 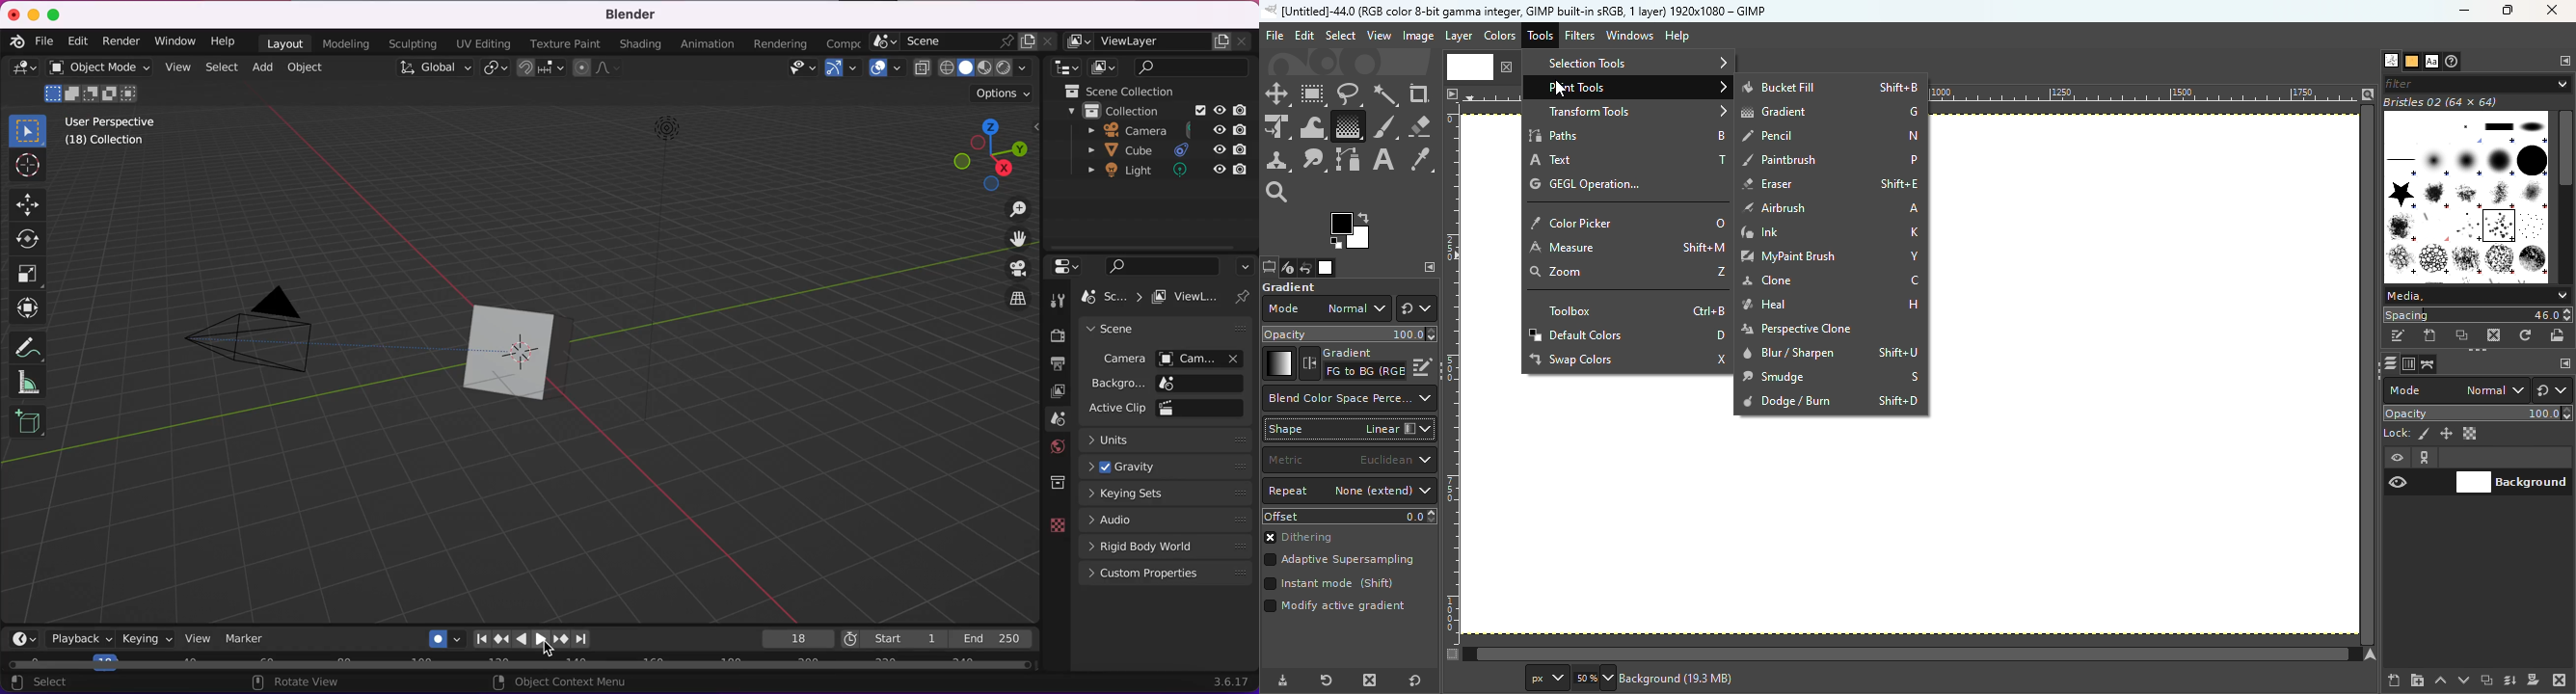 What do you see at coordinates (2388, 363) in the screenshot?
I see `Open the layers dialog` at bounding box center [2388, 363].